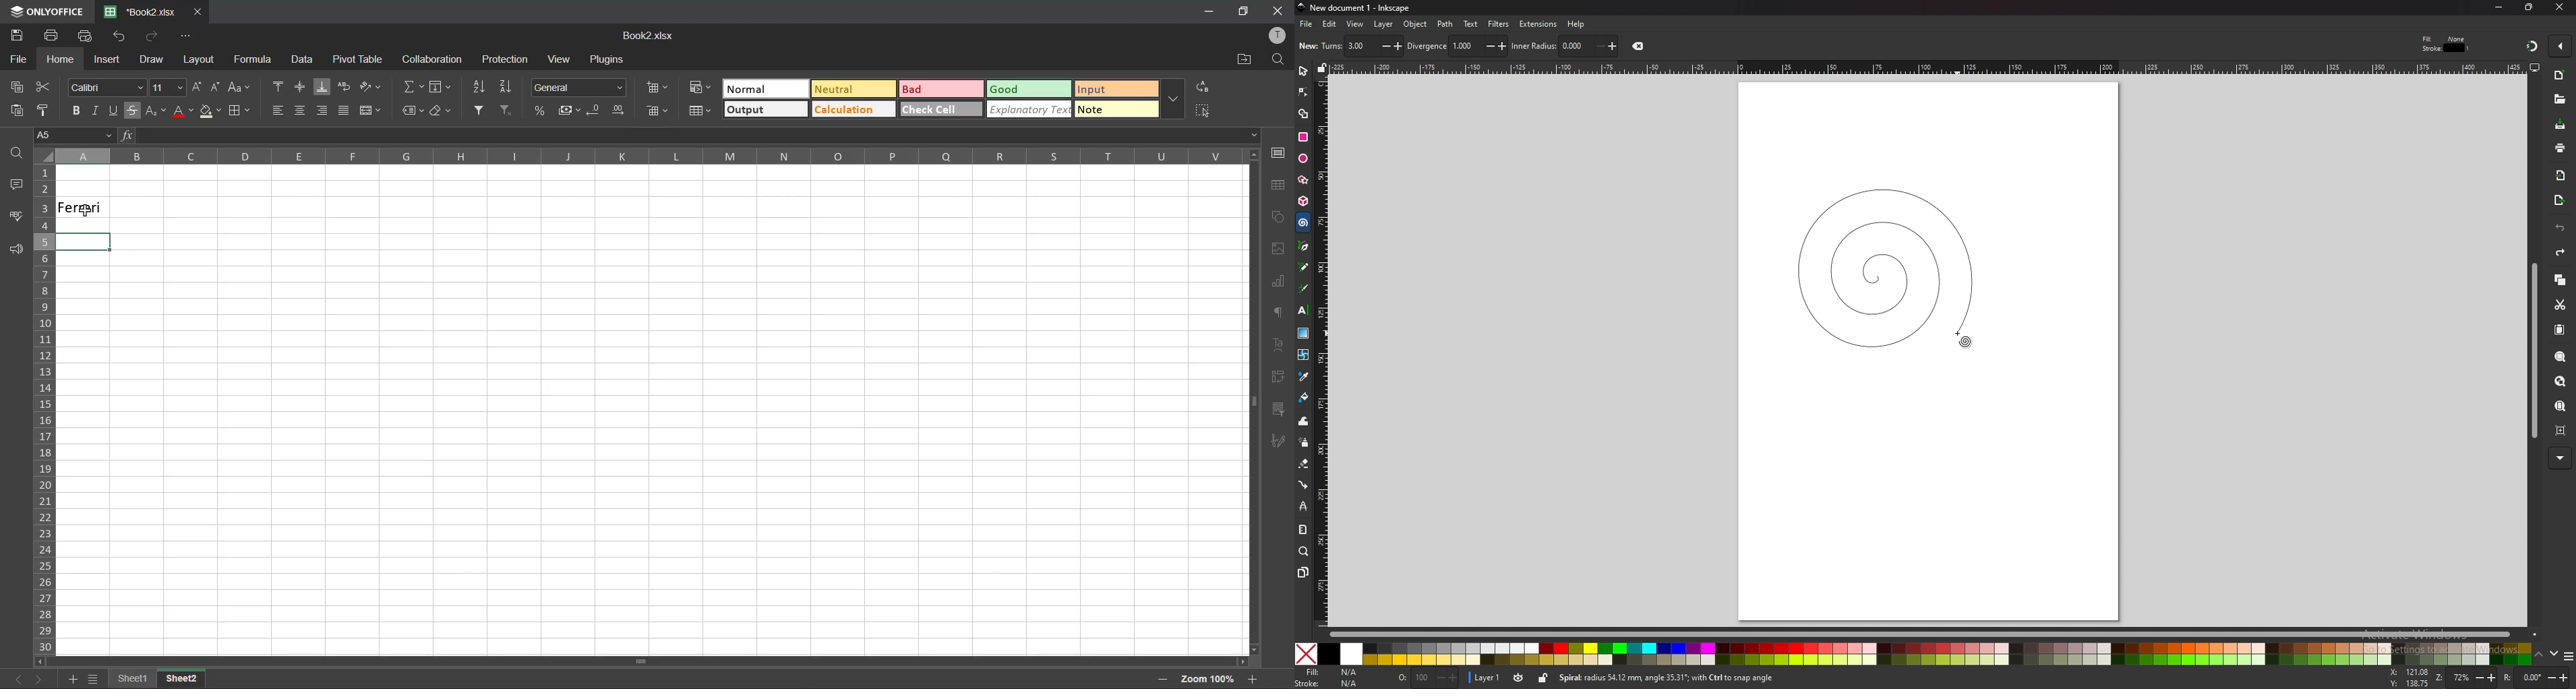 Image resolution: width=2576 pixels, height=700 pixels. I want to click on replace, so click(1203, 89).